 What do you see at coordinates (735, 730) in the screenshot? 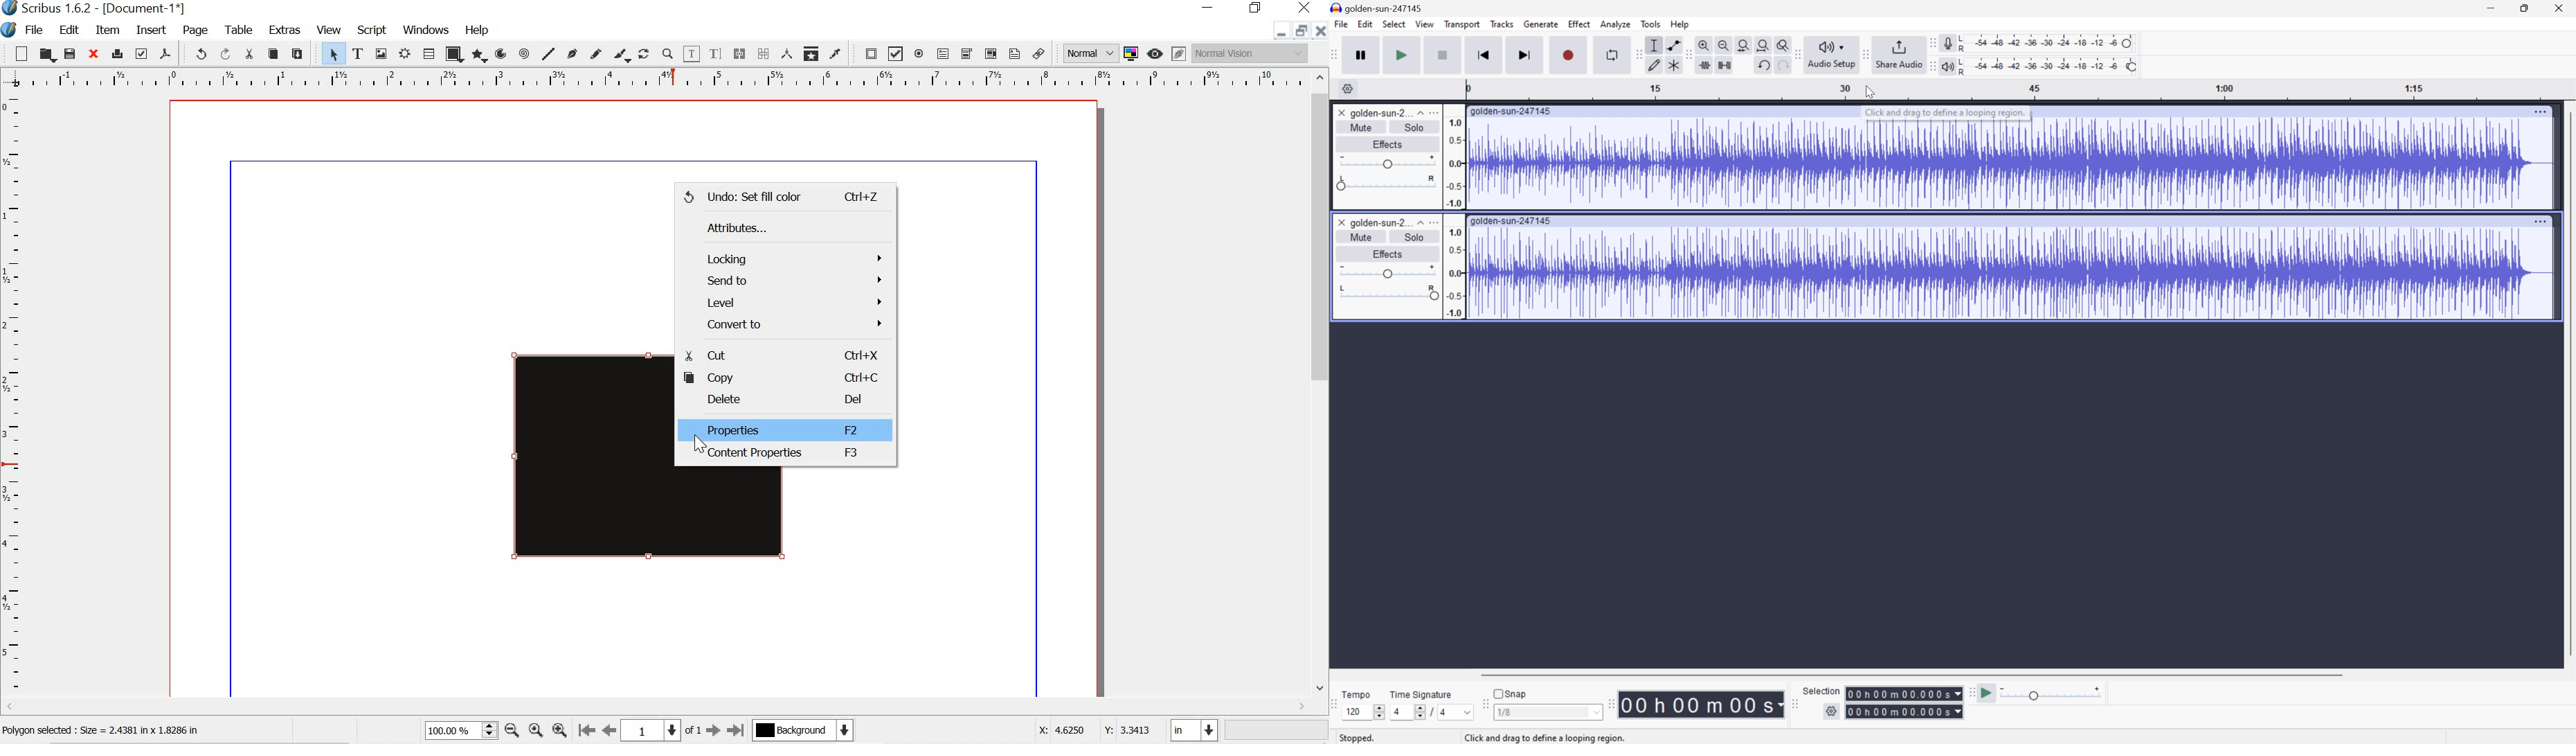
I see `go to last page` at bounding box center [735, 730].